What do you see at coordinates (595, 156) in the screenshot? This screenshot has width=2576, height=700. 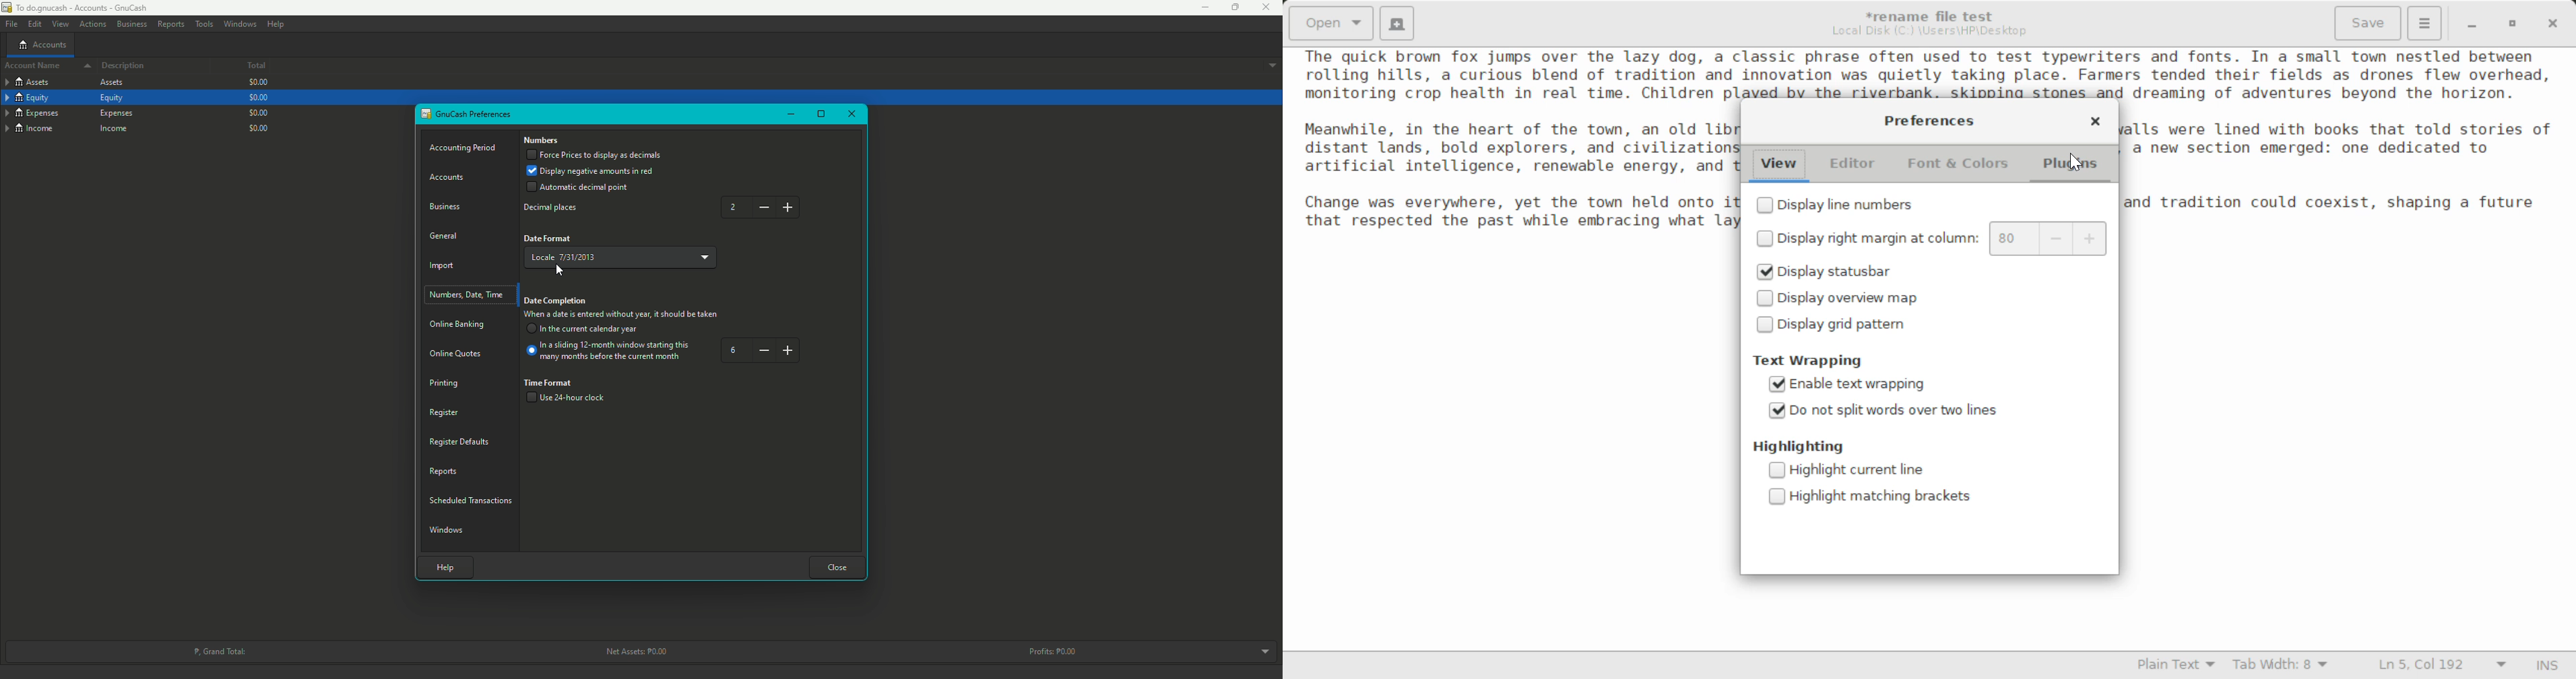 I see `Force Prices` at bounding box center [595, 156].